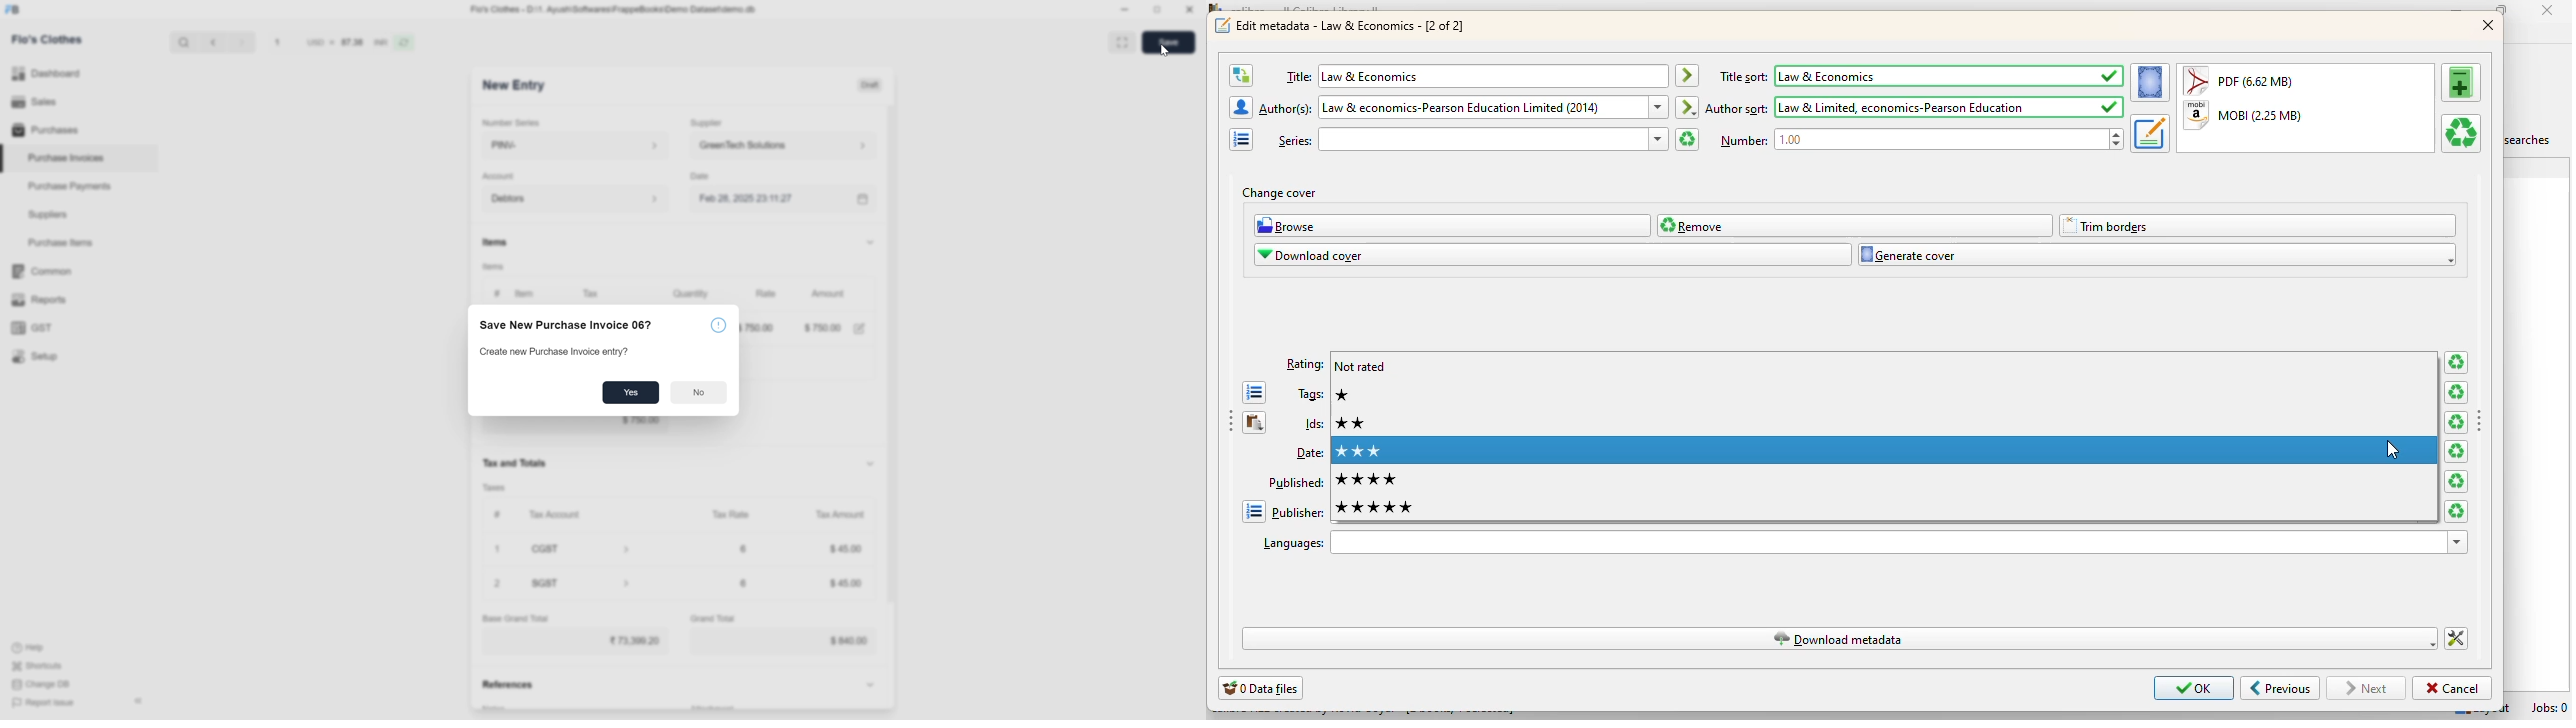 The image size is (2576, 728). What do you see at coordinates (1884, 451) in the screenshot?
I see `3 stars` at bounding box center [1884, 451].